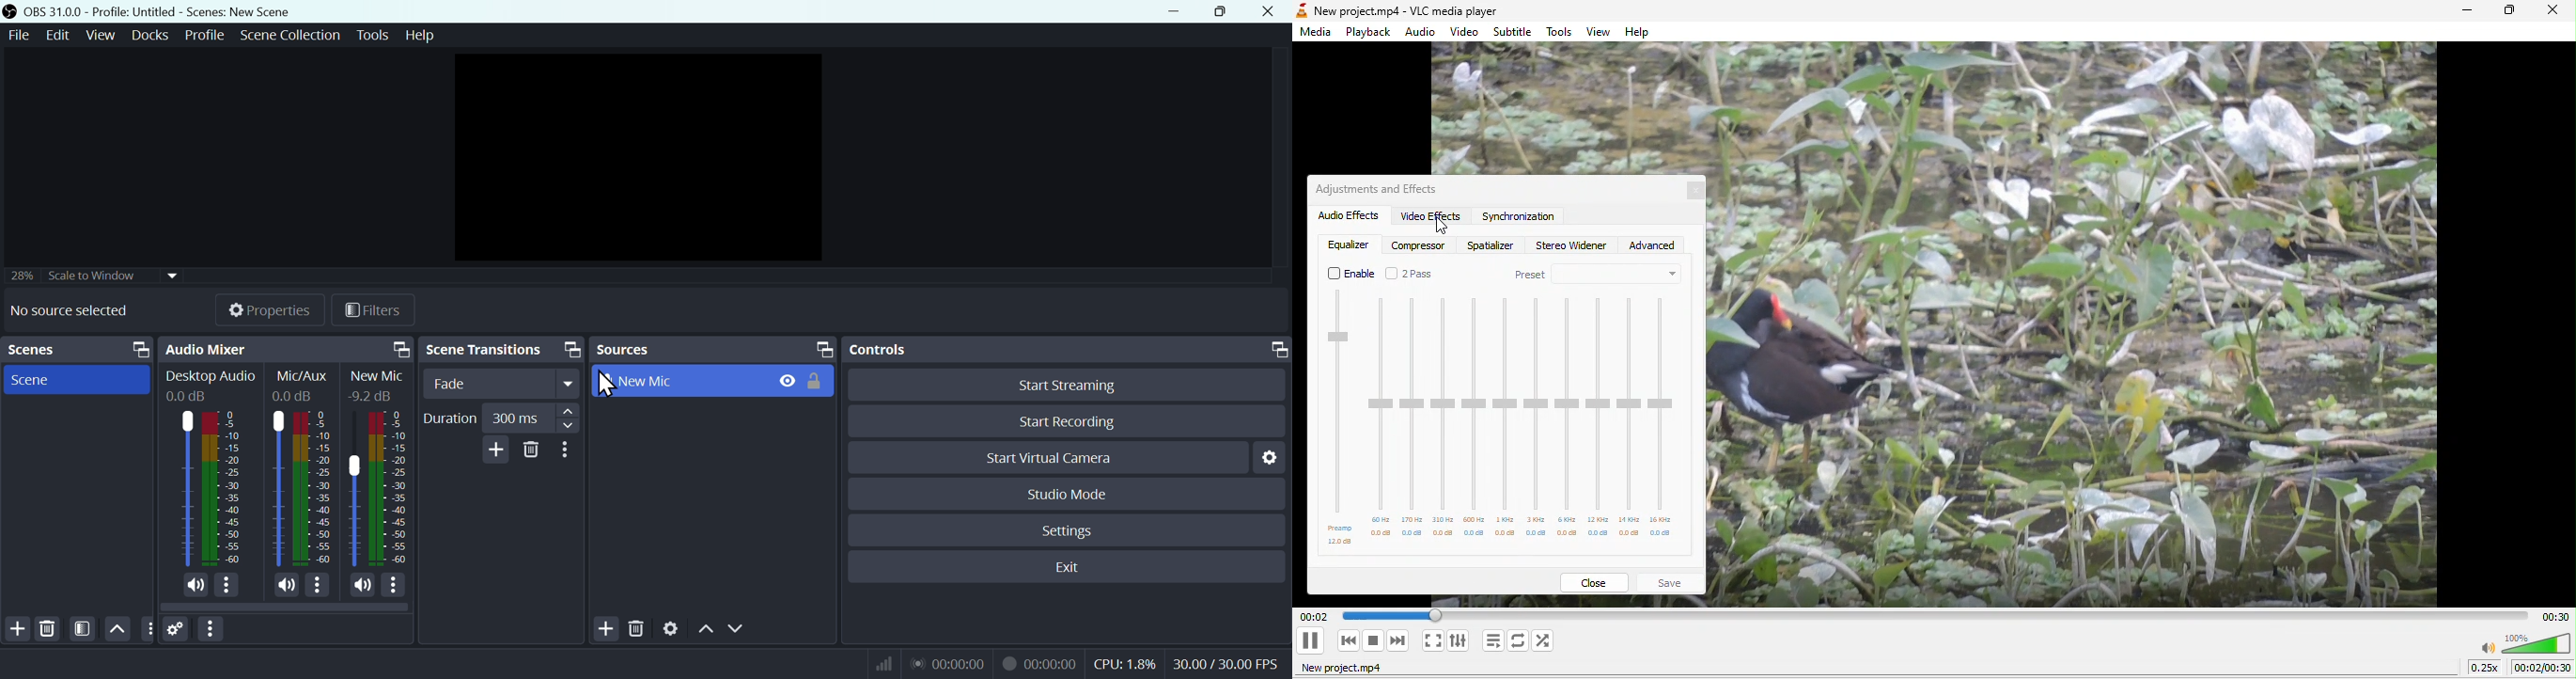 This screenshot has width=2576, height=700. I want to click on More Options, so click(319, 585).